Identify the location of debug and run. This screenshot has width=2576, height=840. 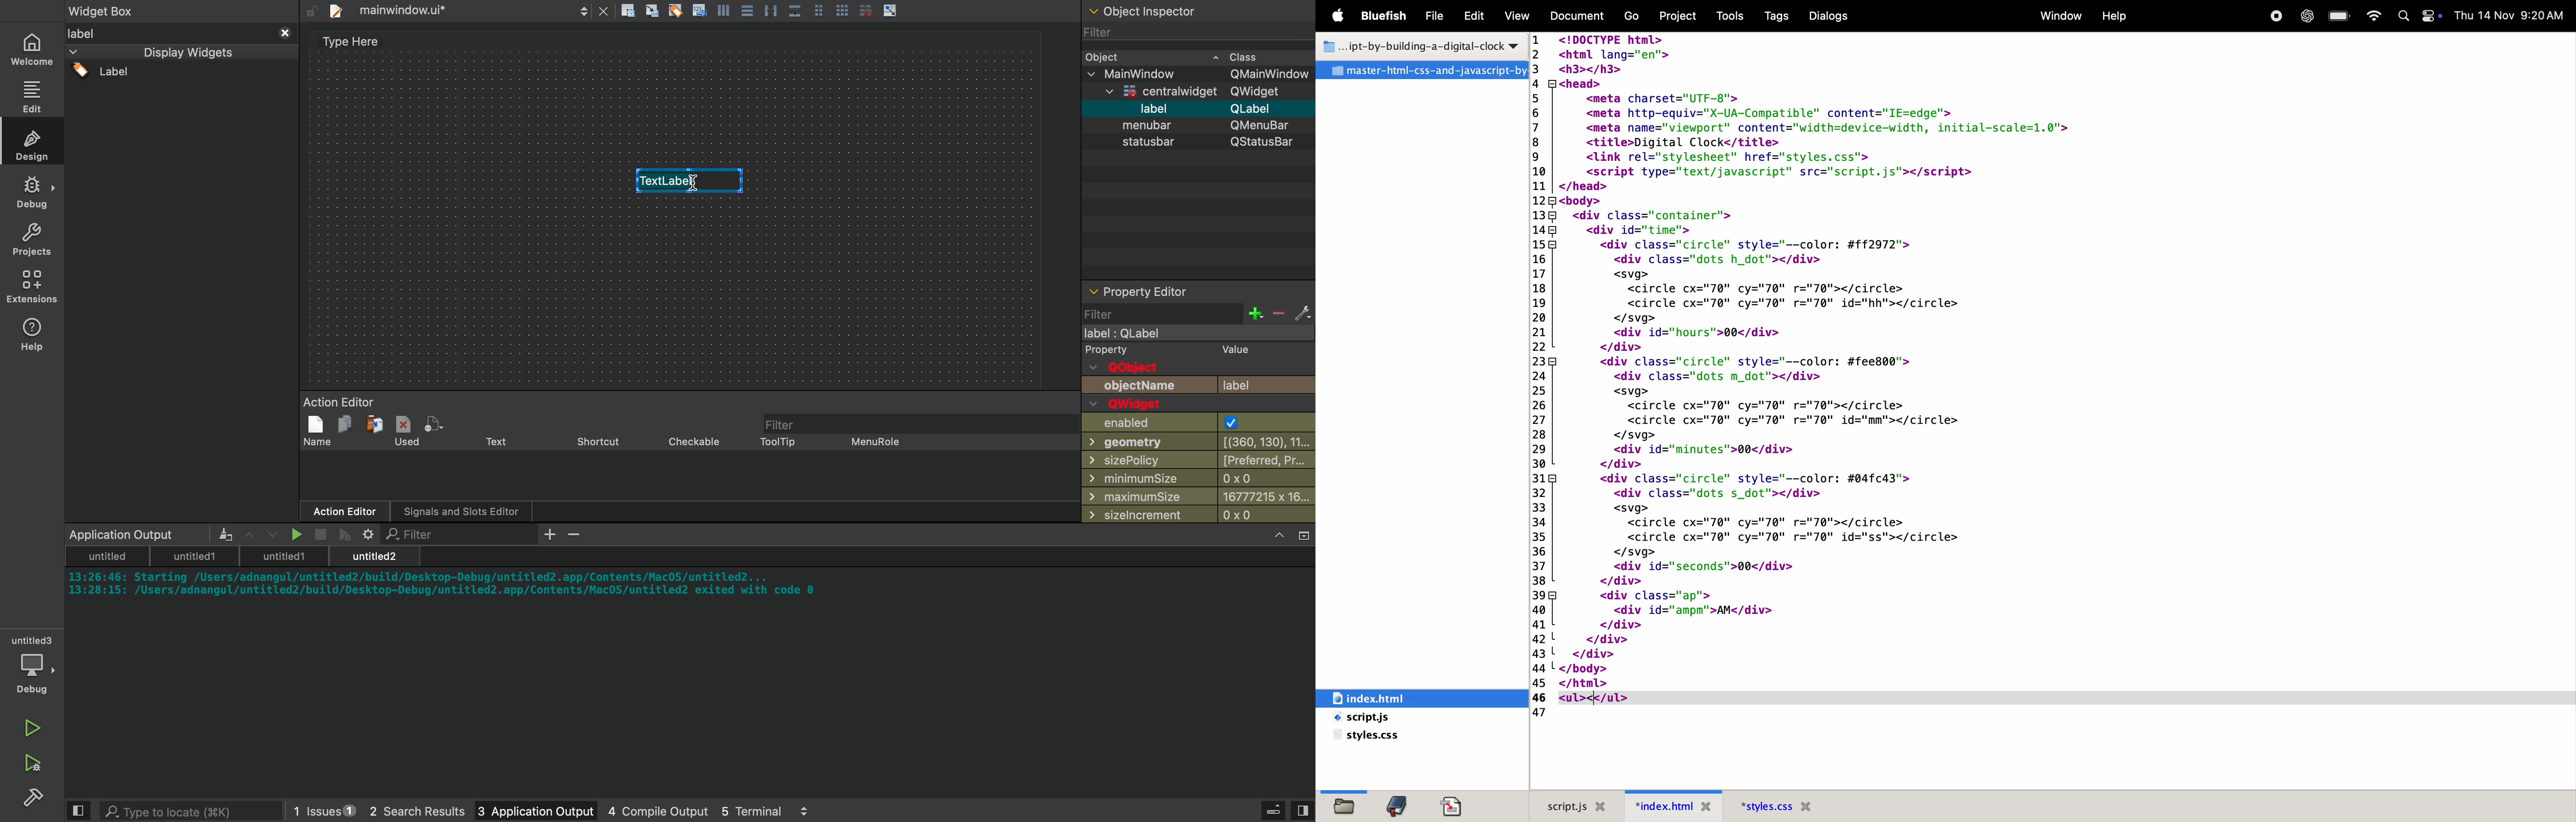
(32, 763).